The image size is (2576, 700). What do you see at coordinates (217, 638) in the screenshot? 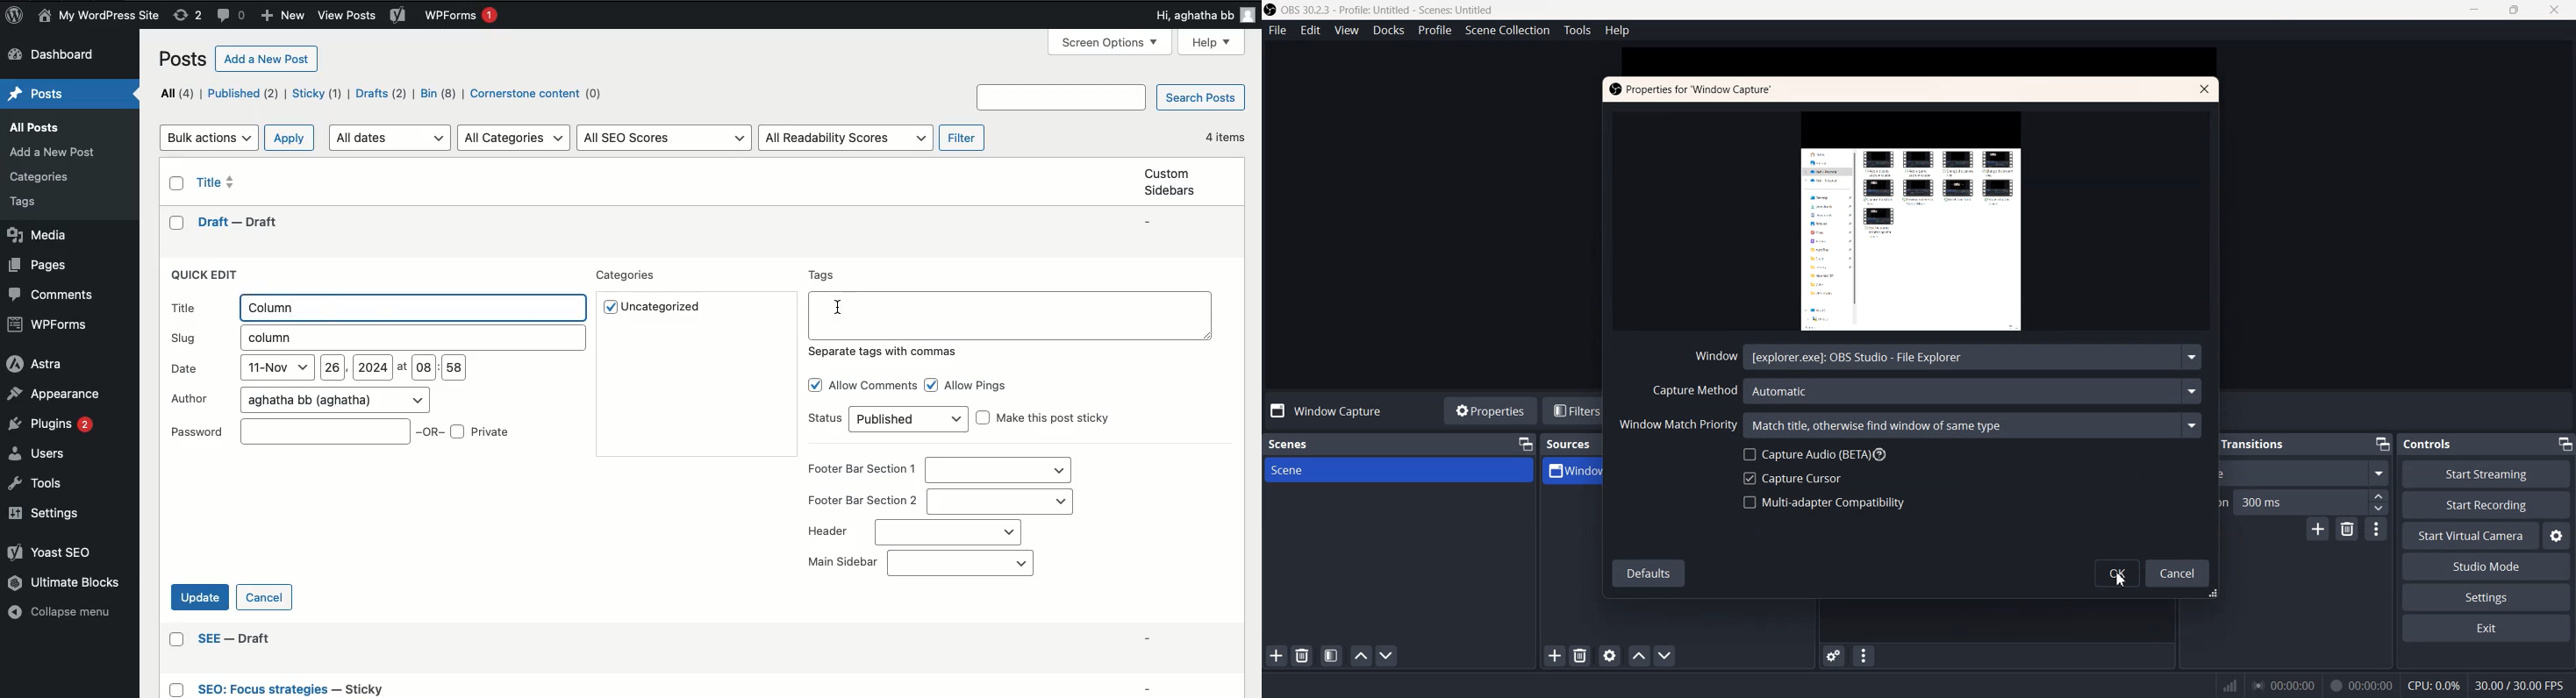
I see `` at bounding box center [217, 638].